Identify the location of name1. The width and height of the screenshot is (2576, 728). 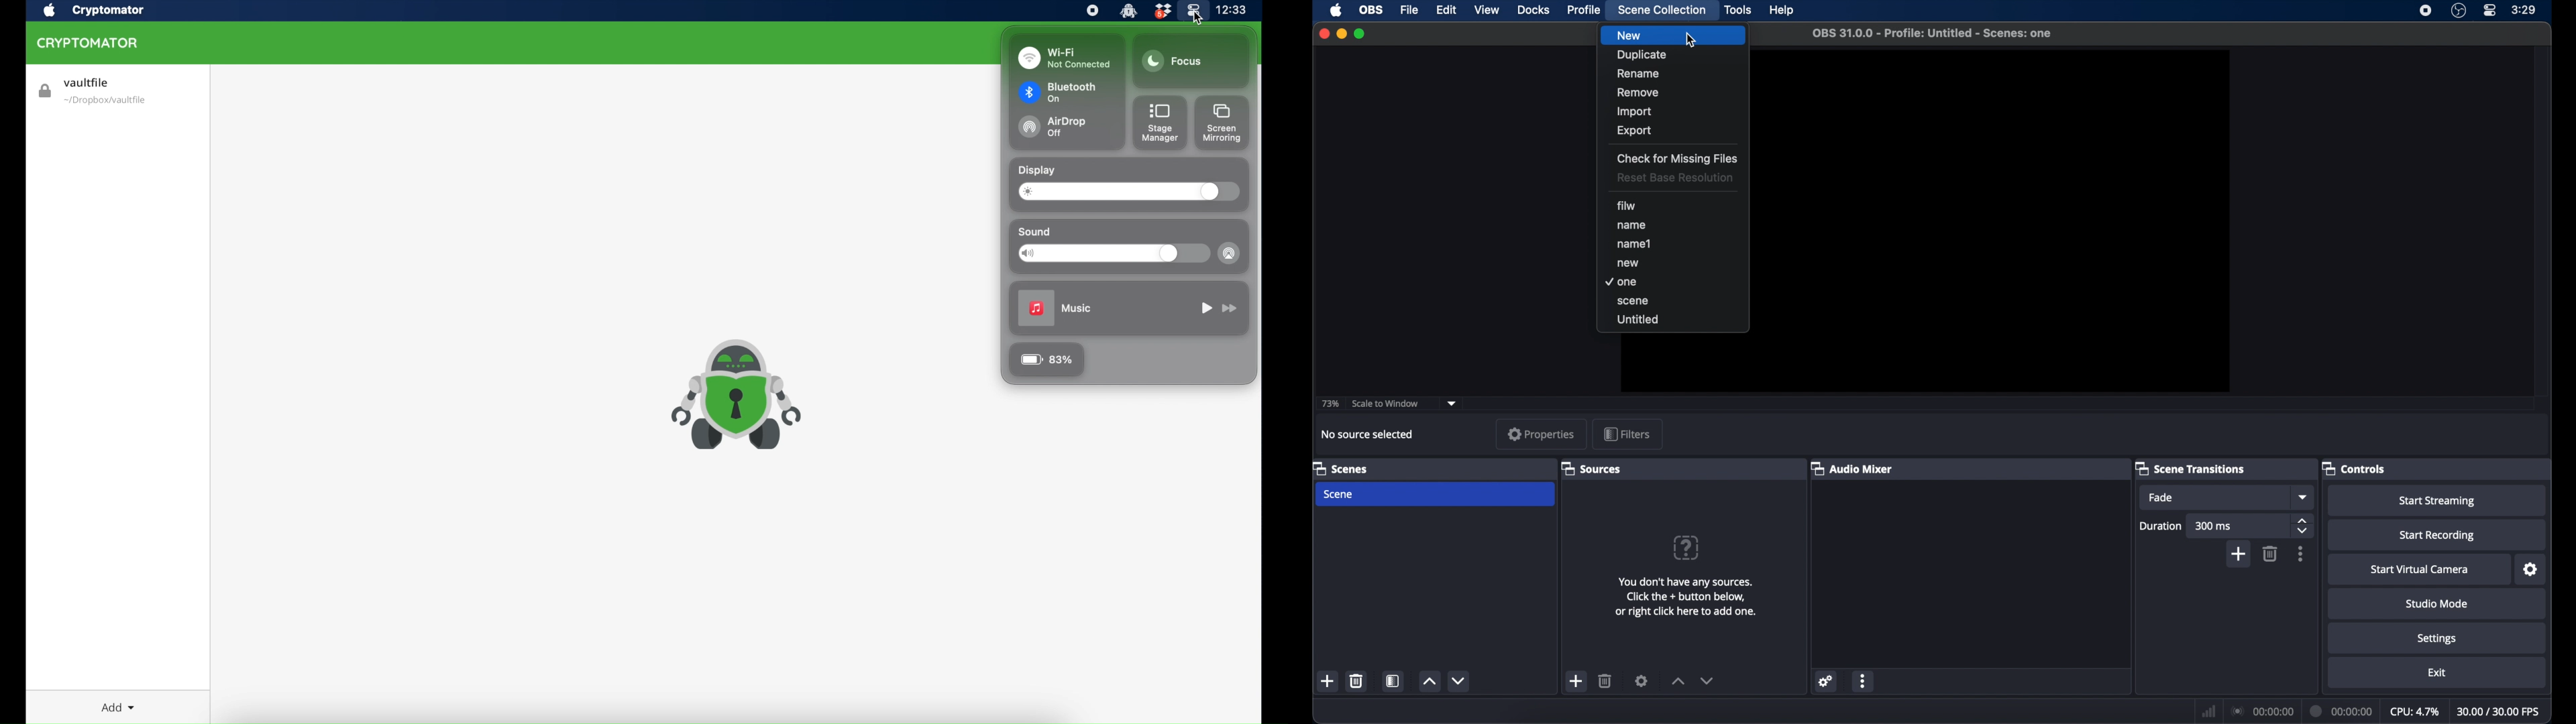
(1672, 244).